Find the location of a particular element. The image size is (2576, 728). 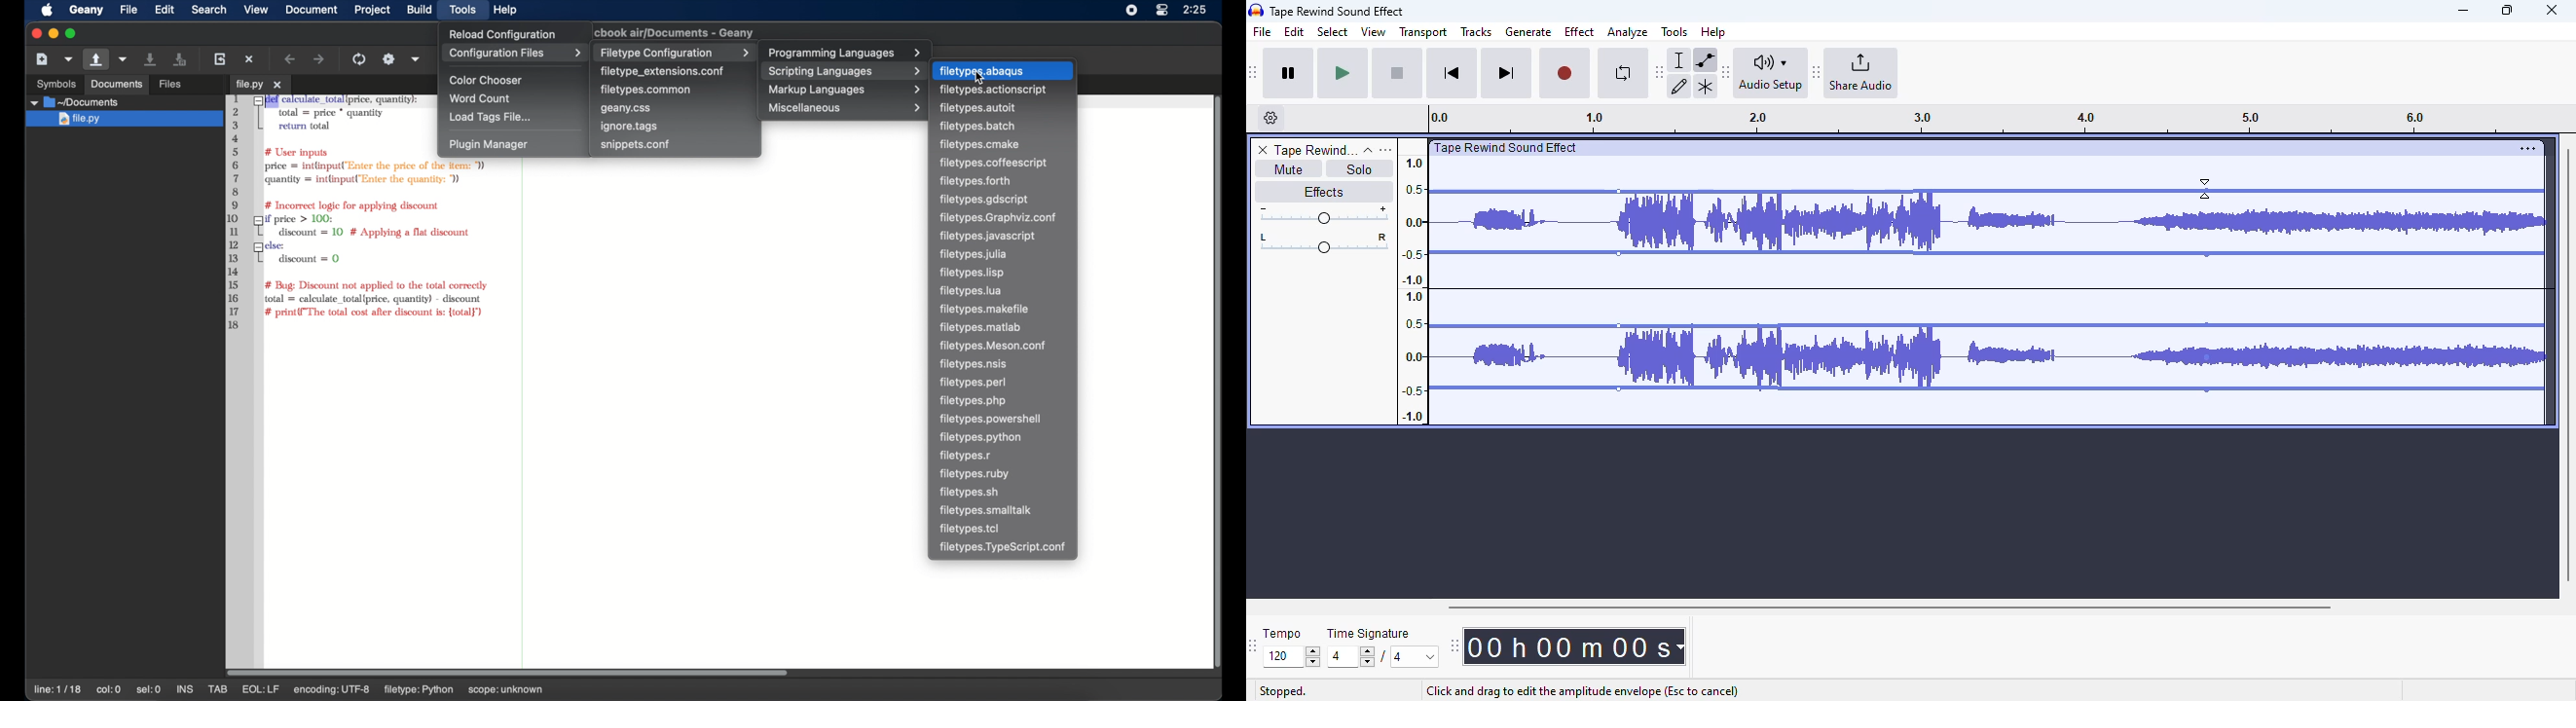

Move audacity time toolbar is located at coordinates (1454, 646).